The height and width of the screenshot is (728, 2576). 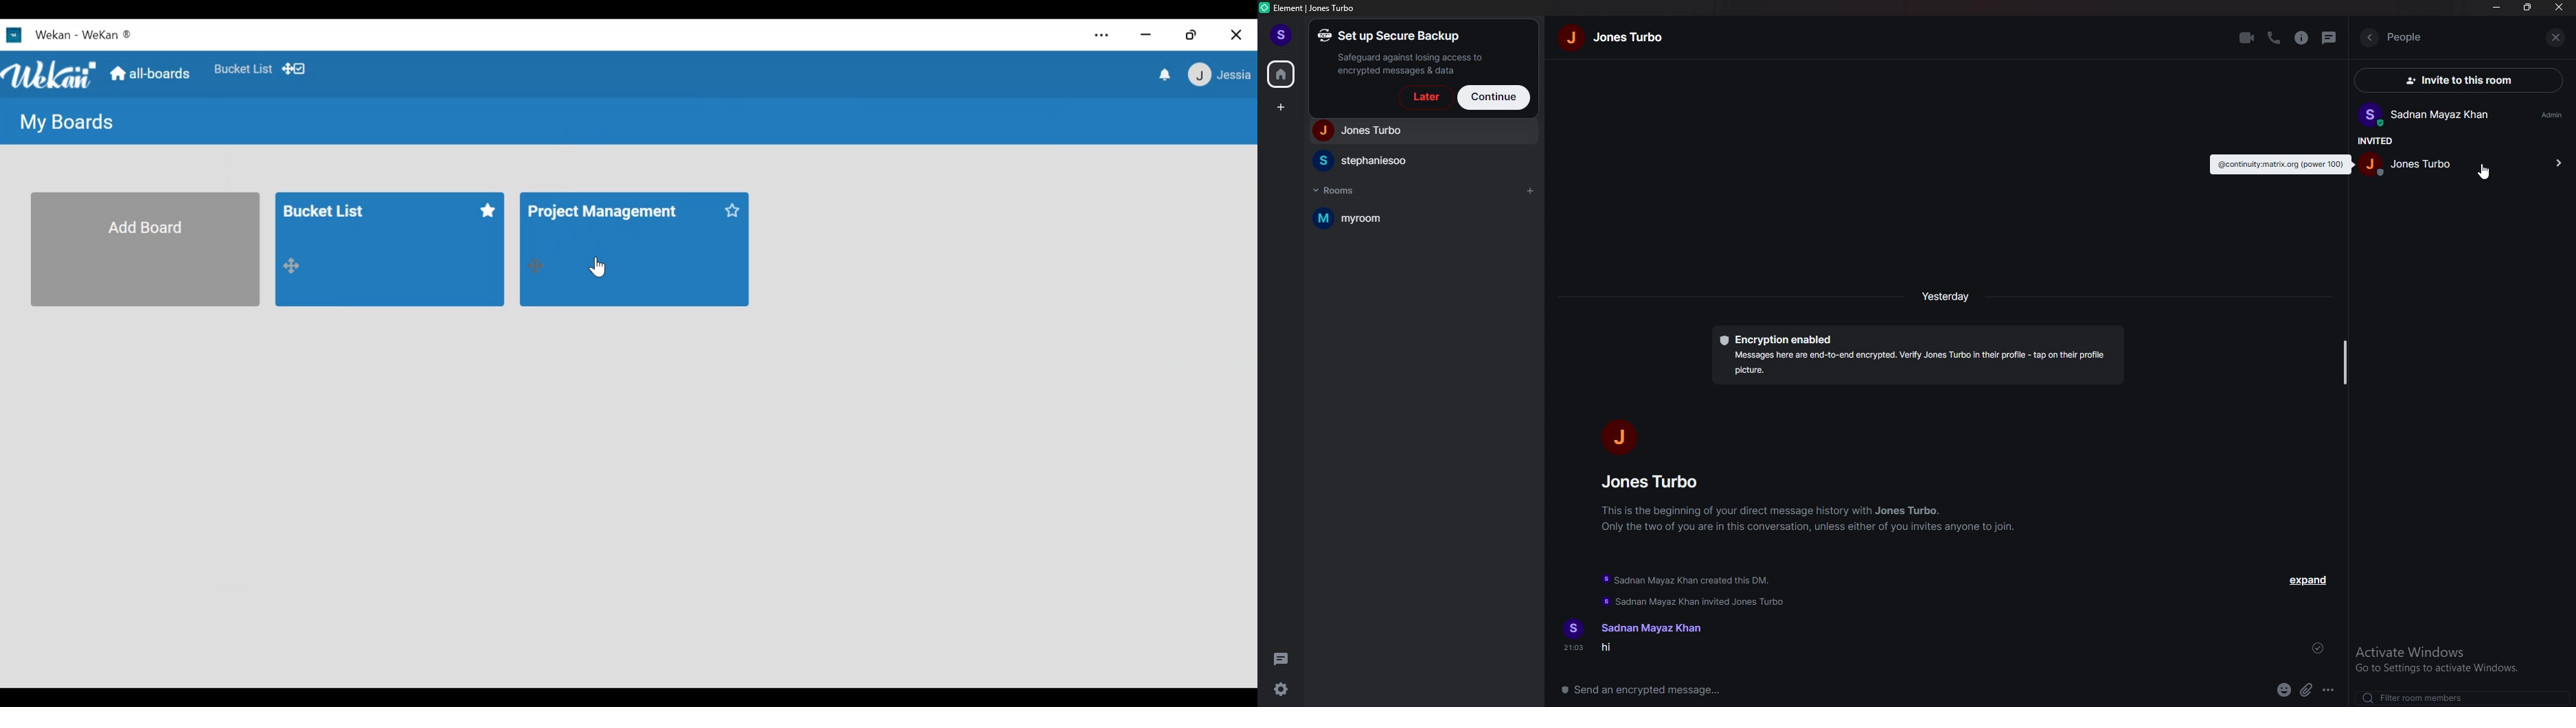 I want to click on expand, so click(x=2310, y=580).